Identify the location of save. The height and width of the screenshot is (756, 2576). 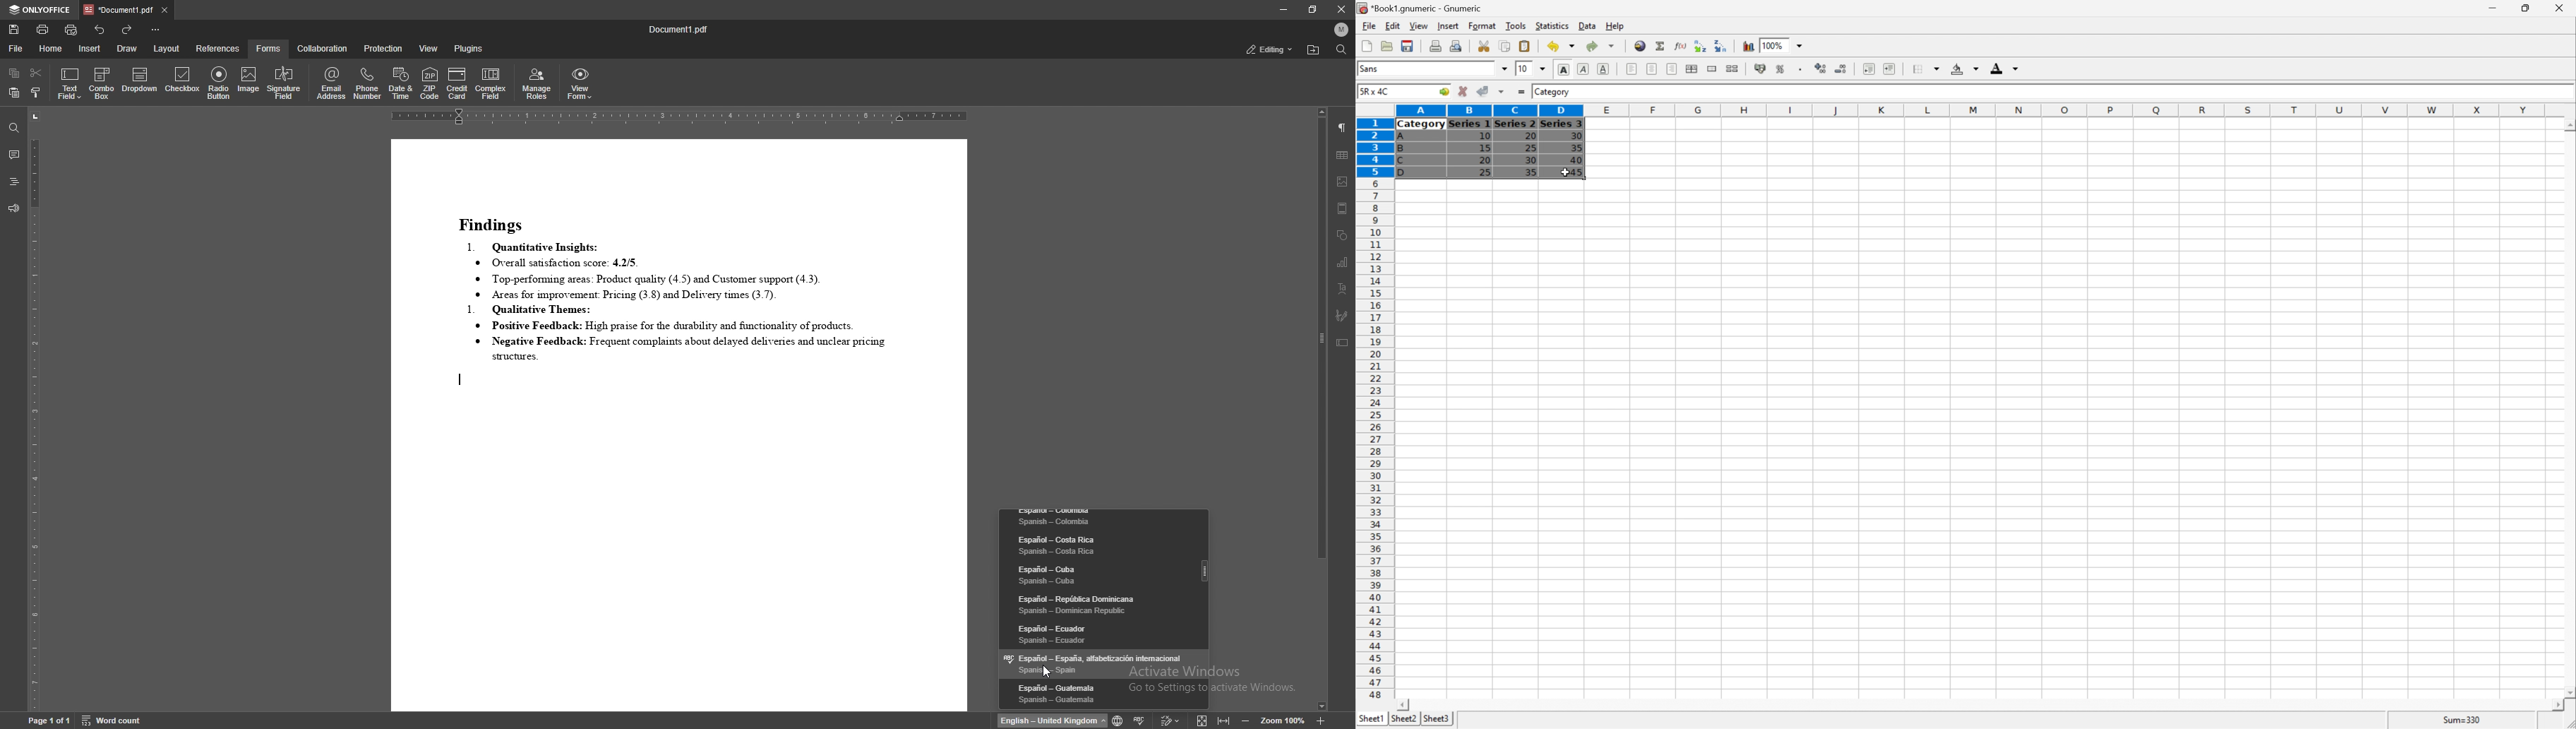
(14, 30).